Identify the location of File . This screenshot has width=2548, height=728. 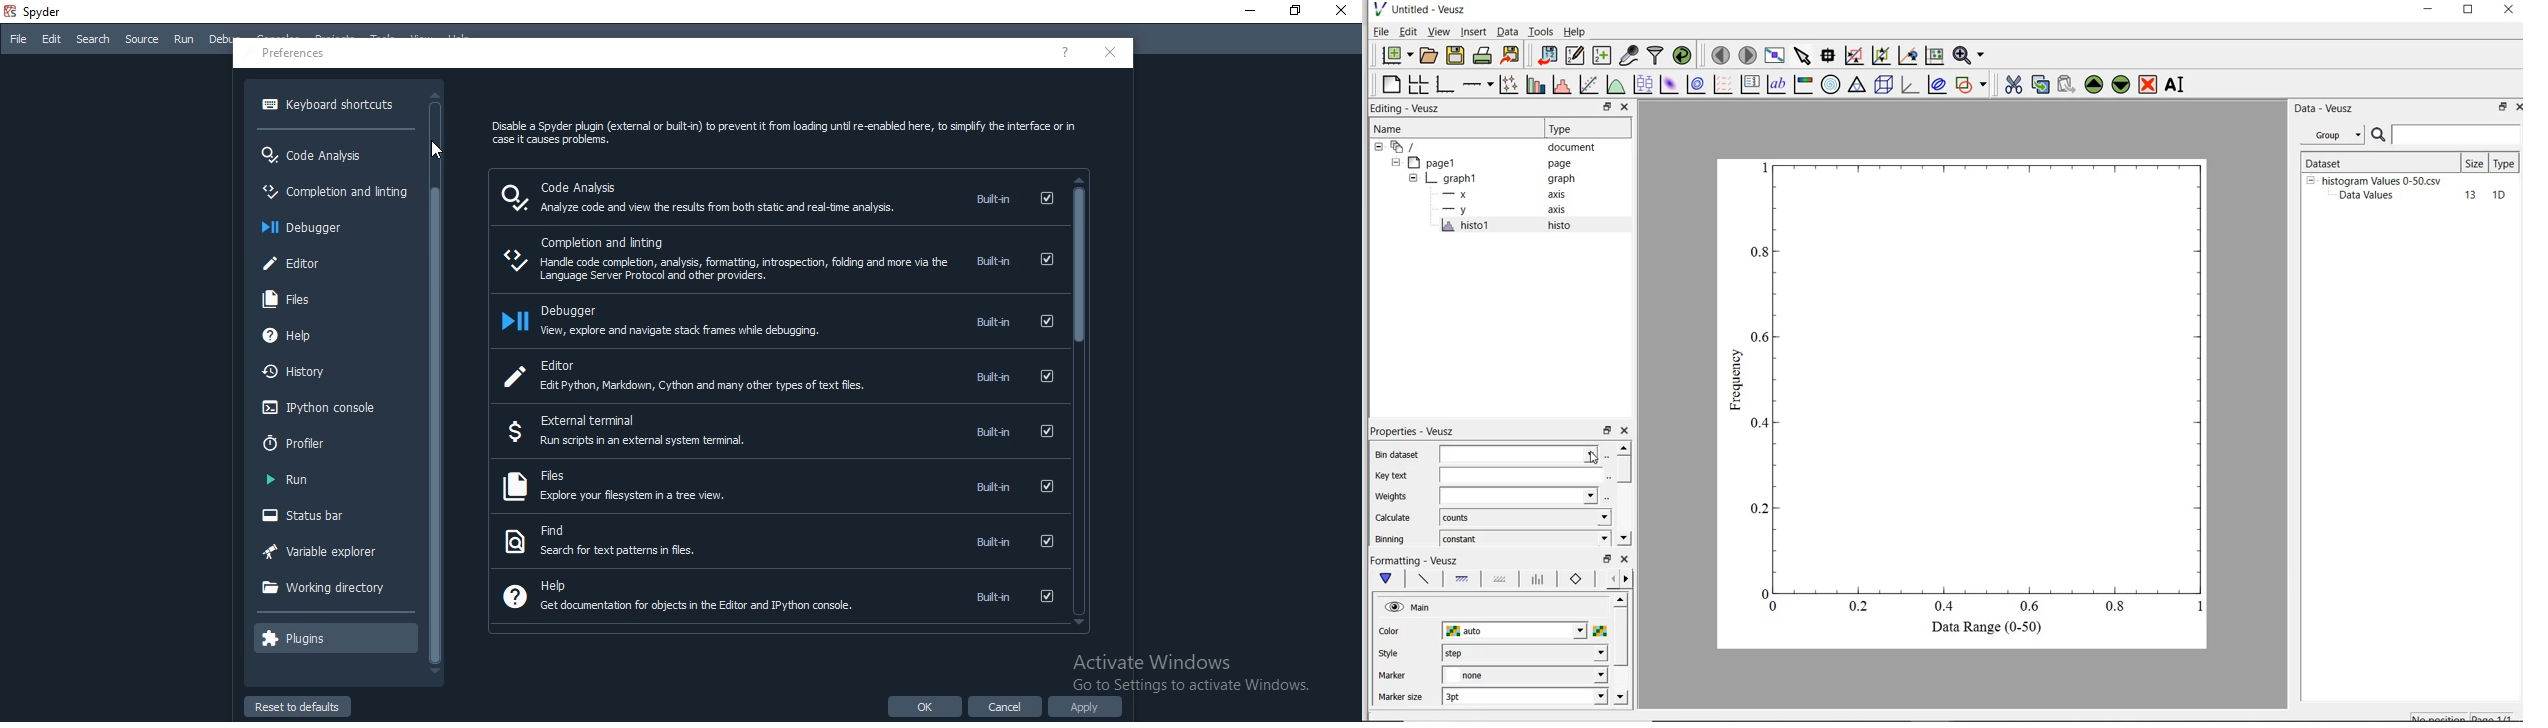
(16, 39).